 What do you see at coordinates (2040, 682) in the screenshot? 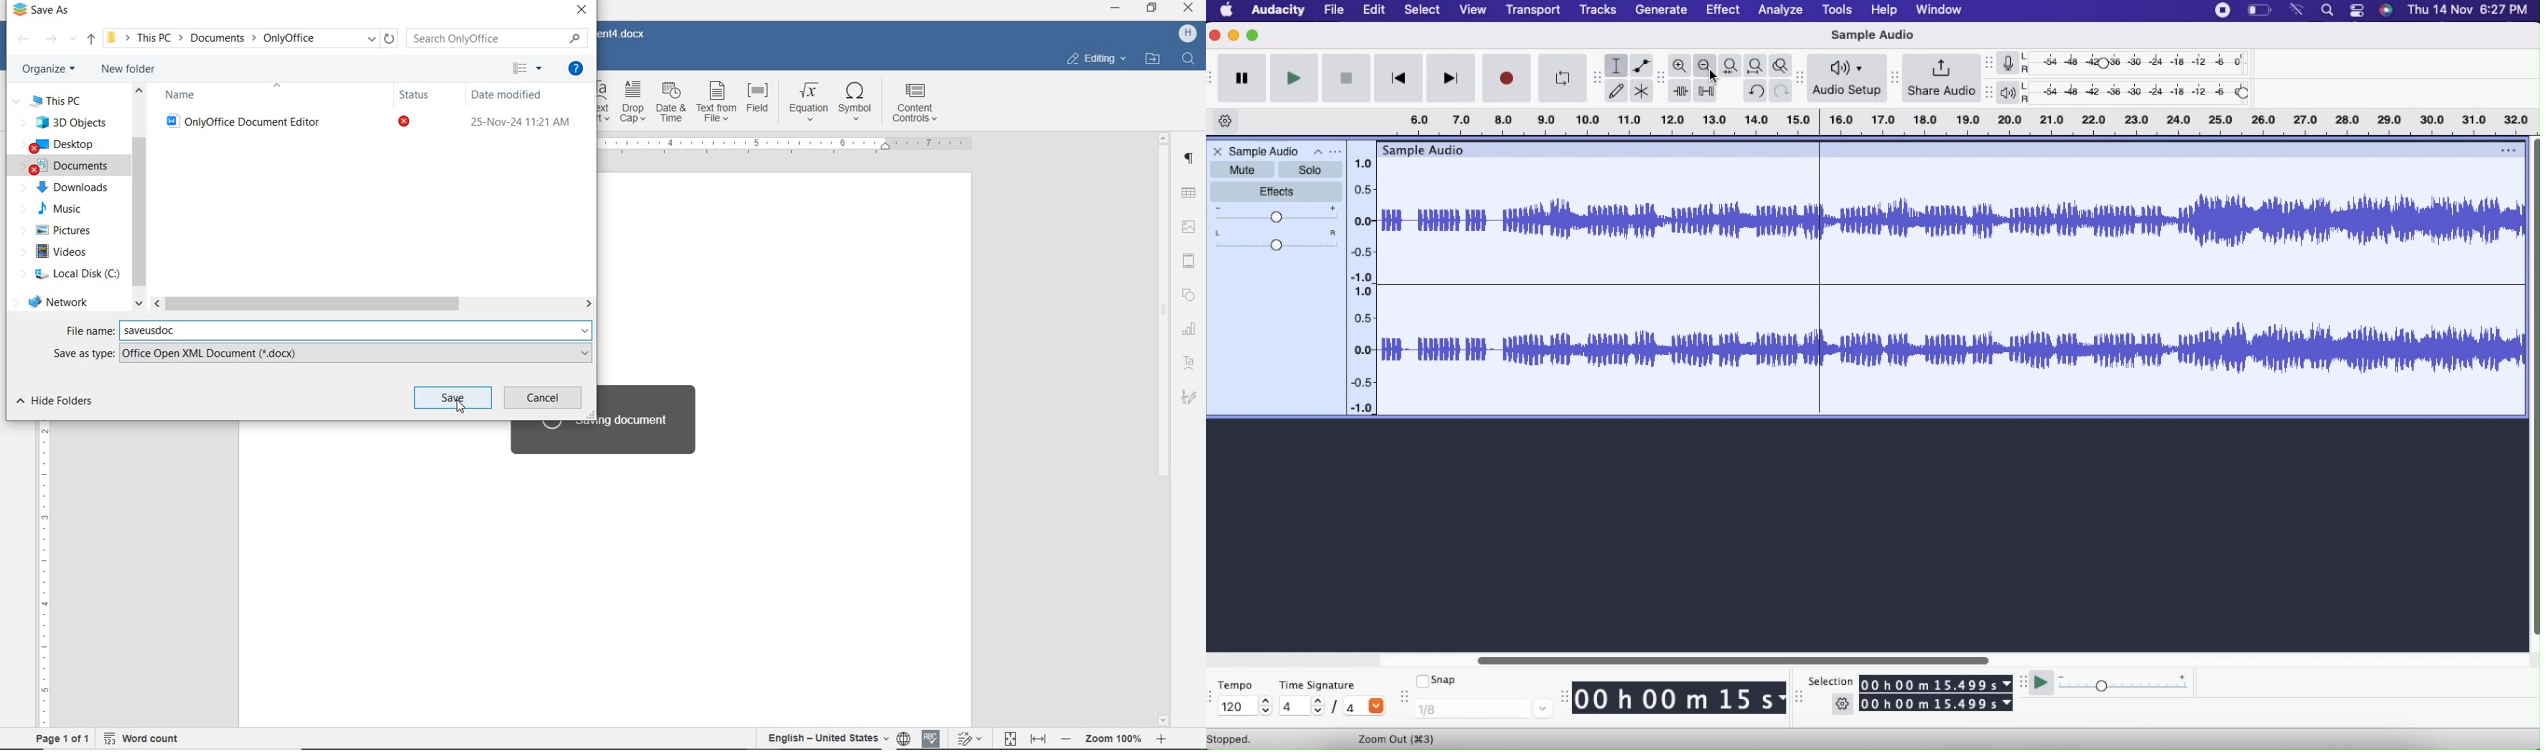
I see `Play at speed` at bounding box center [2040, 682].